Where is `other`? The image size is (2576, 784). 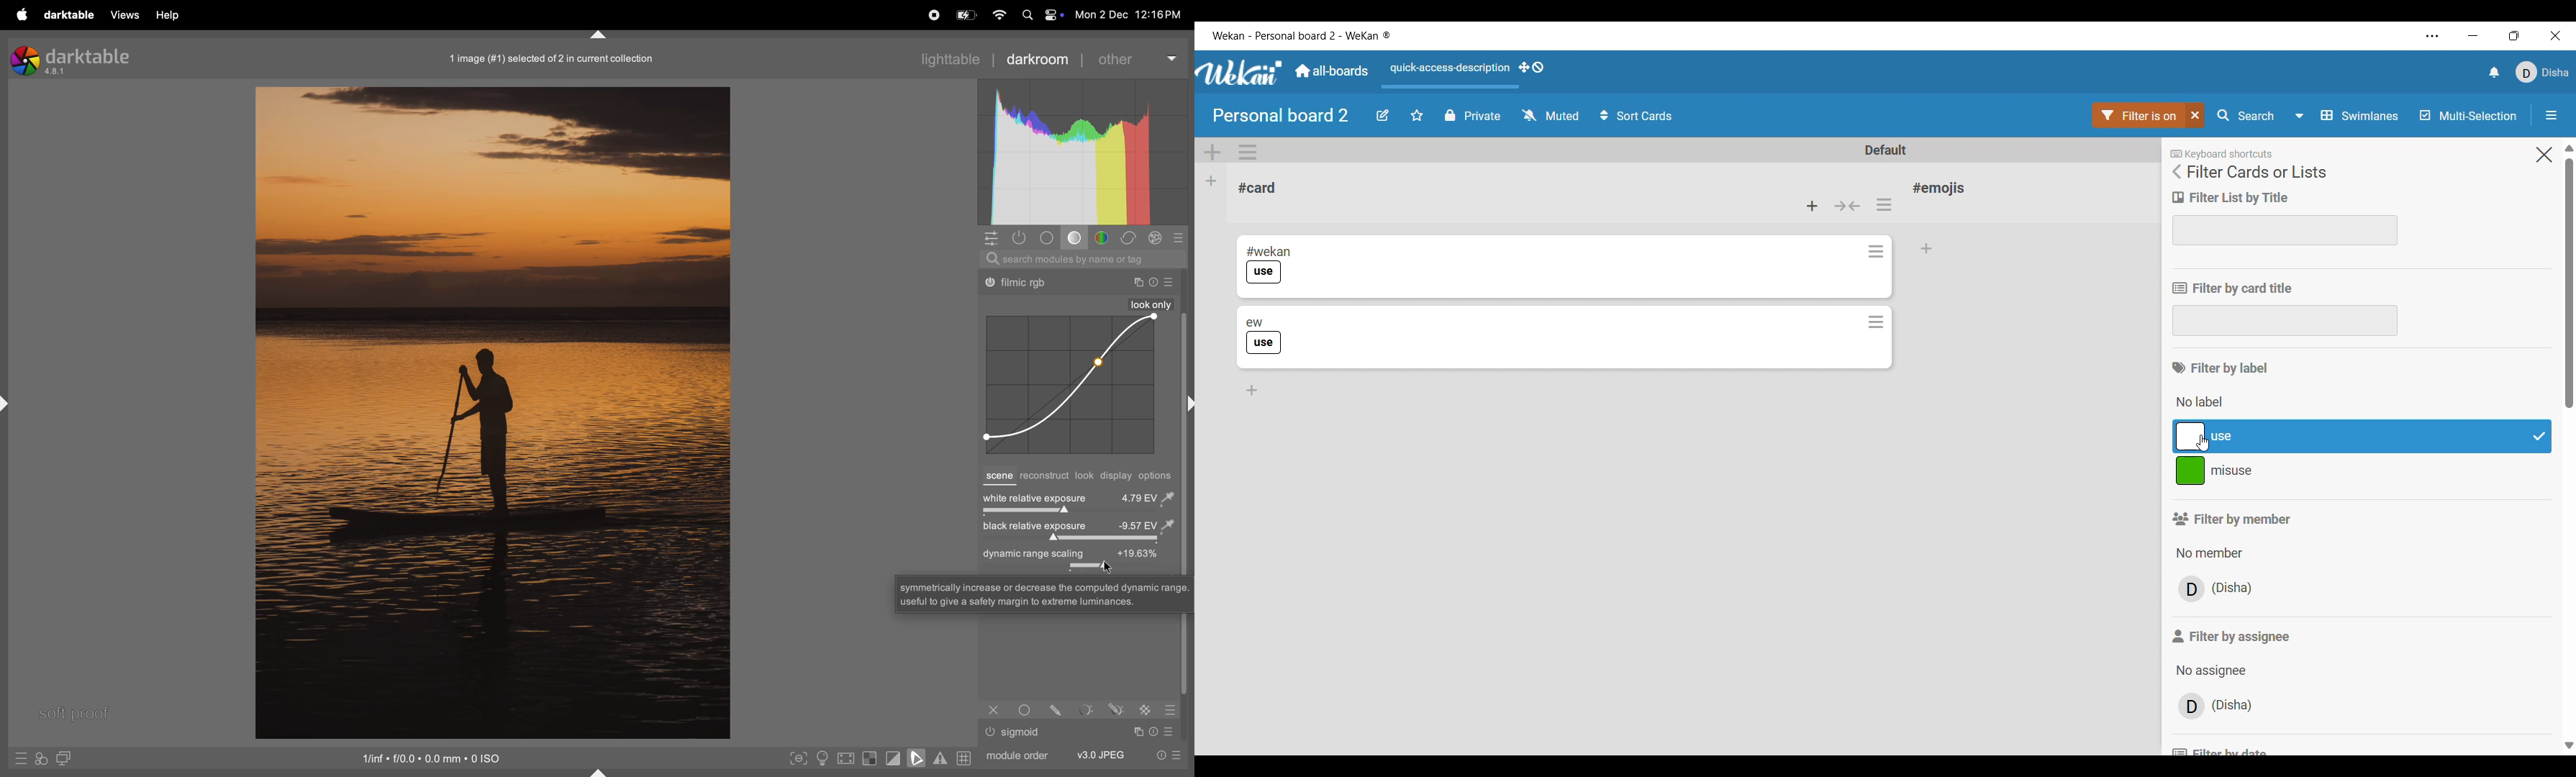 other is located at coordinates (1136, 58).